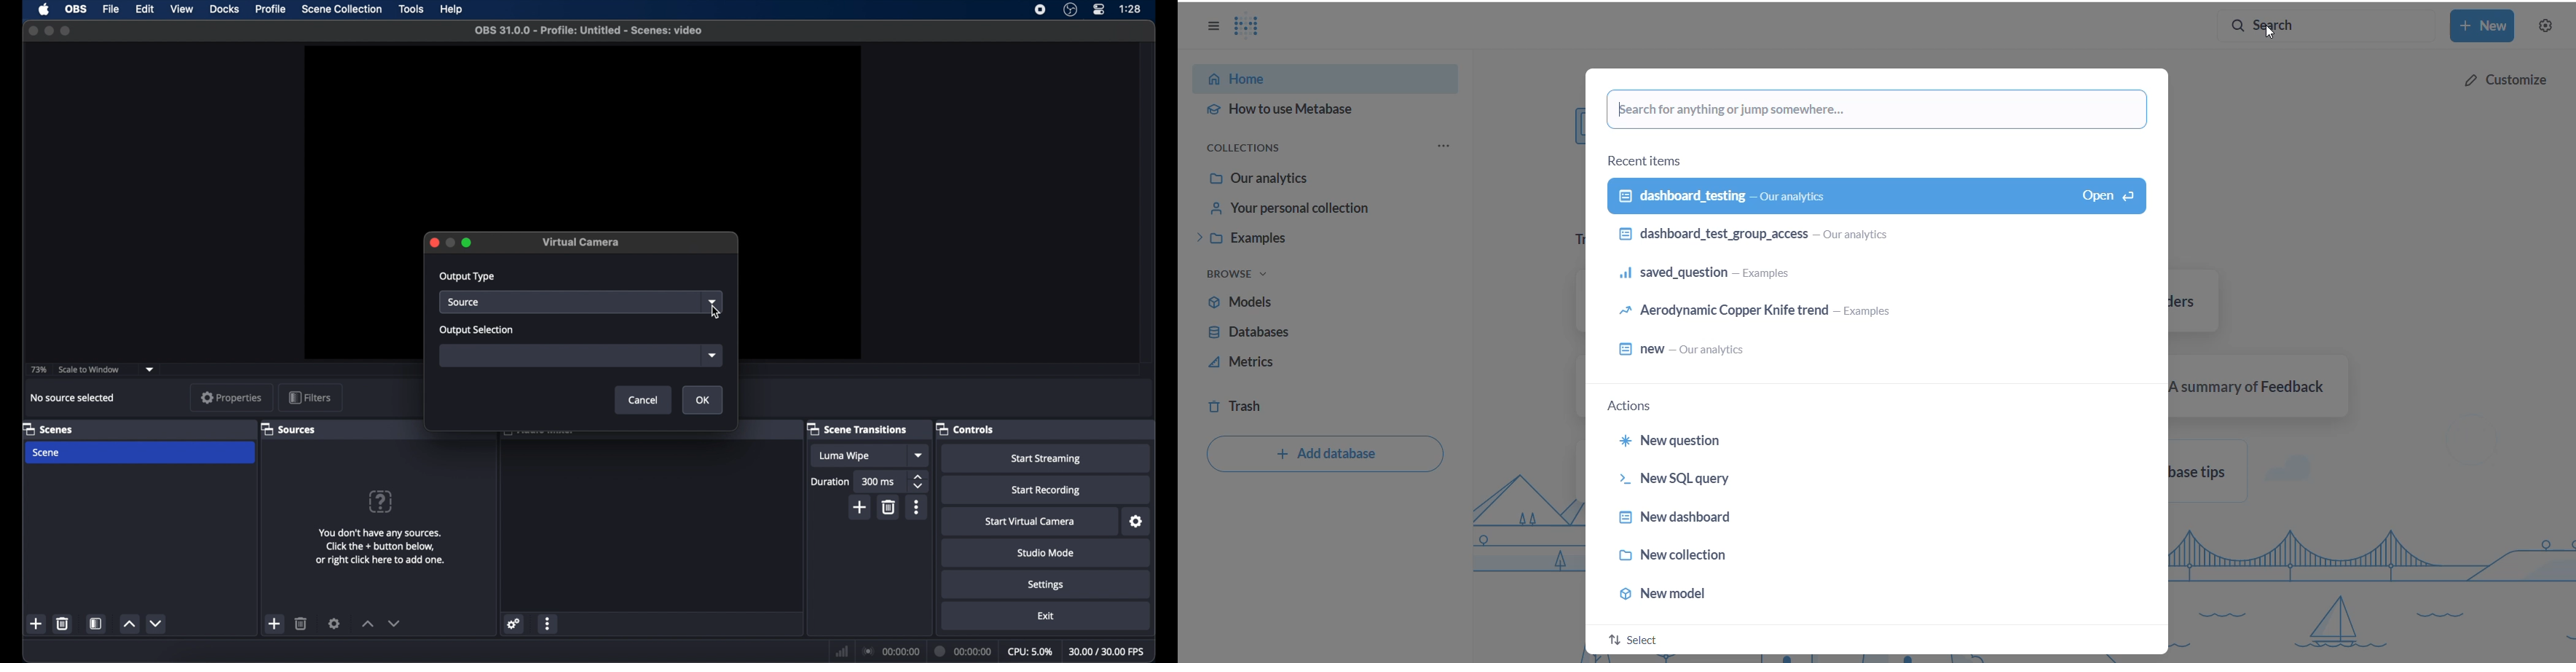 The image size is (2576, 672). I want to click on ok, so click(703, 400).